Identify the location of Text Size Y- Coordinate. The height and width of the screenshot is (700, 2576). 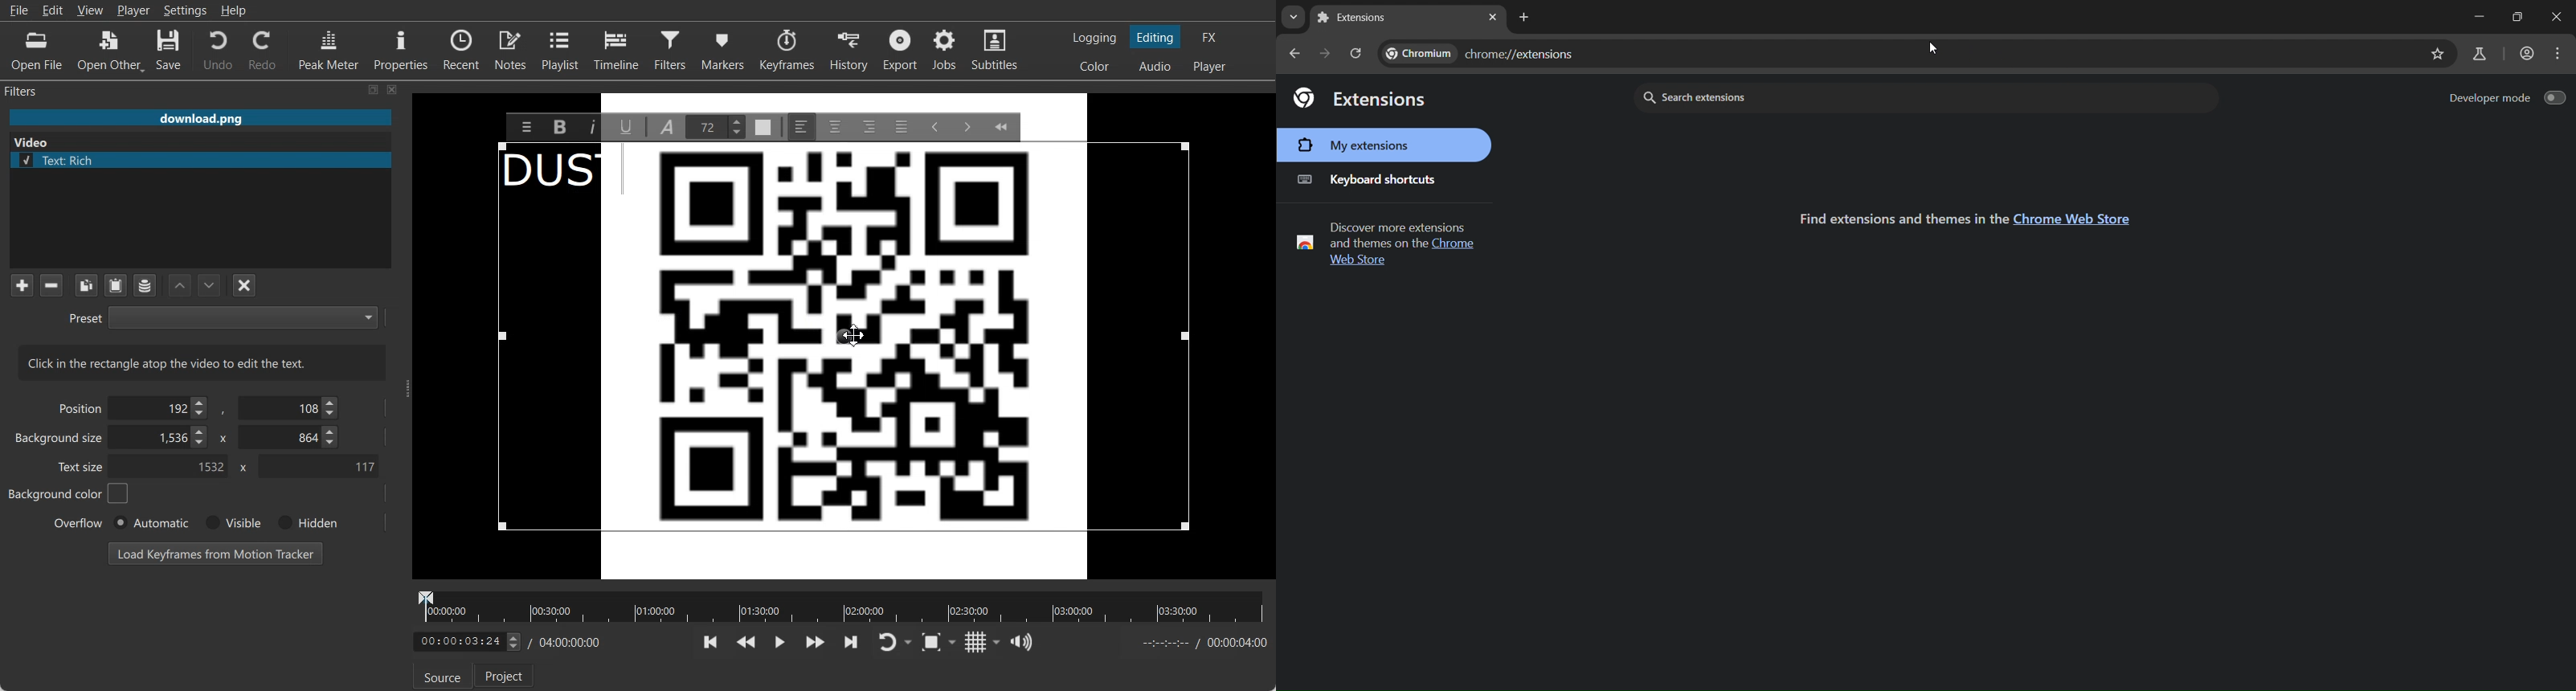
(318, 465).